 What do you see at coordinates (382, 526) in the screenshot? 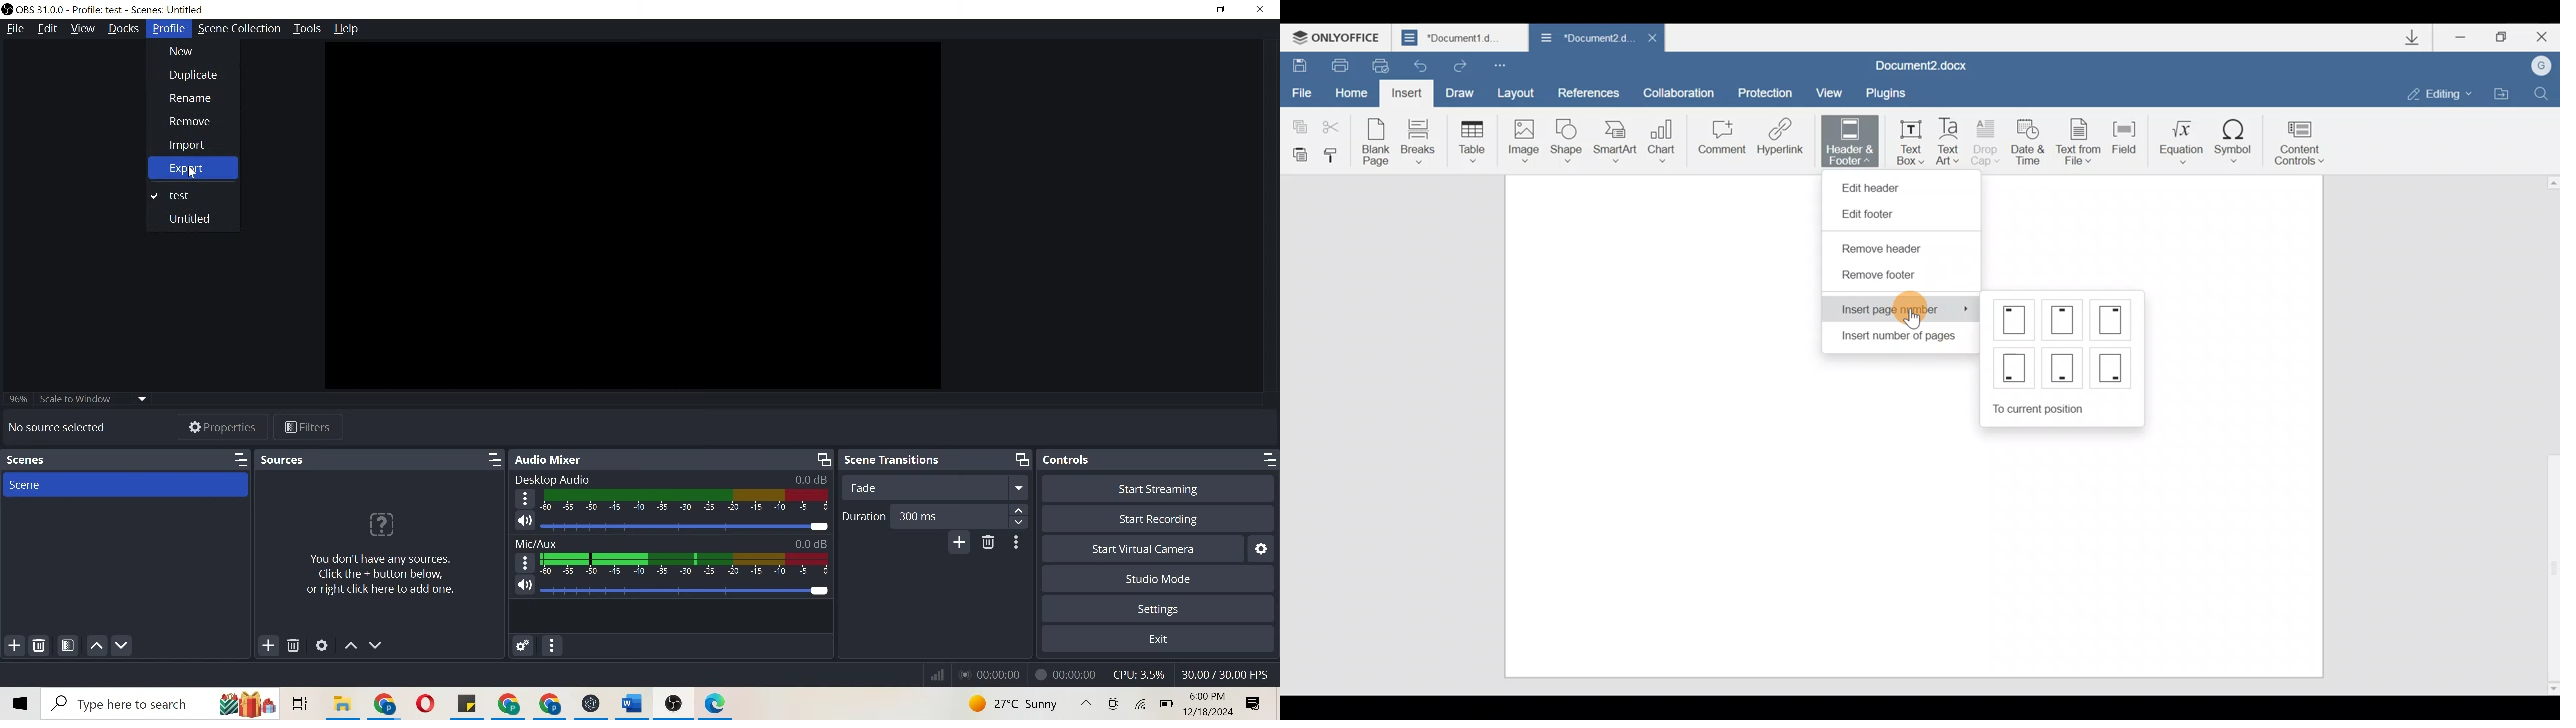
I see `icon` at bounding box center [382, 526].